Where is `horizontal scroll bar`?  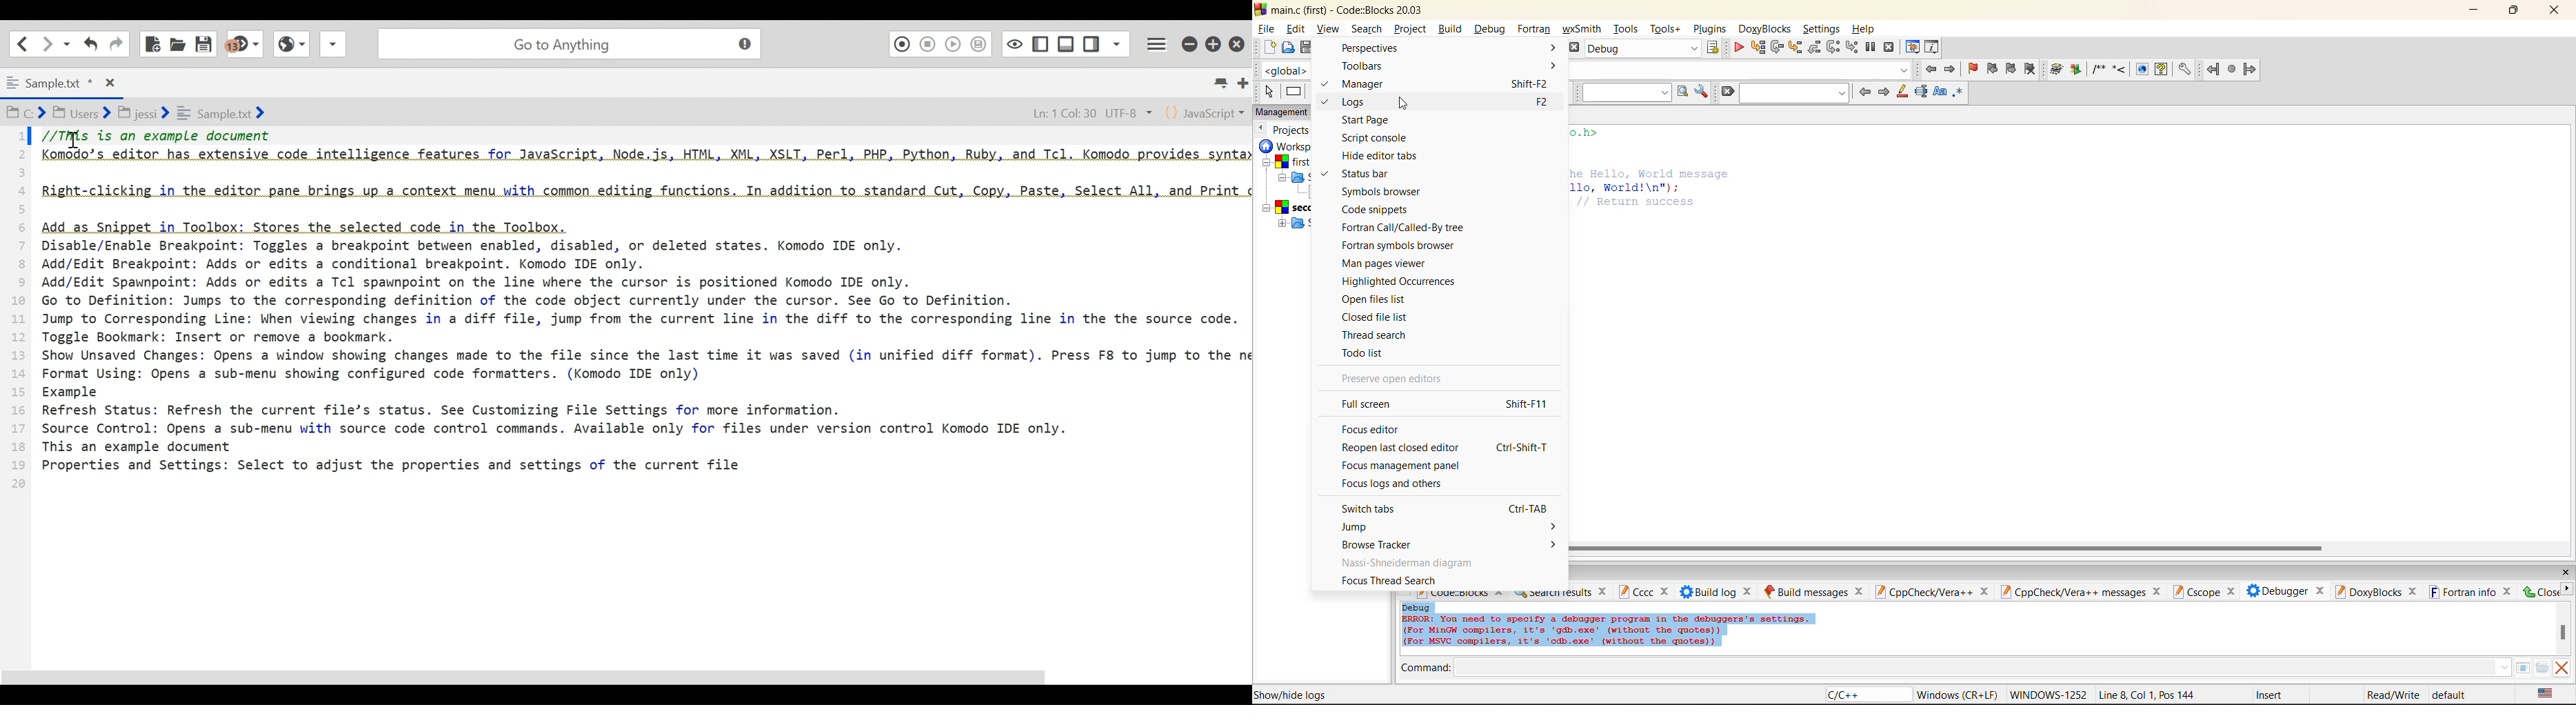
horizontal scroll bar is located at coordinates (1946, 548).